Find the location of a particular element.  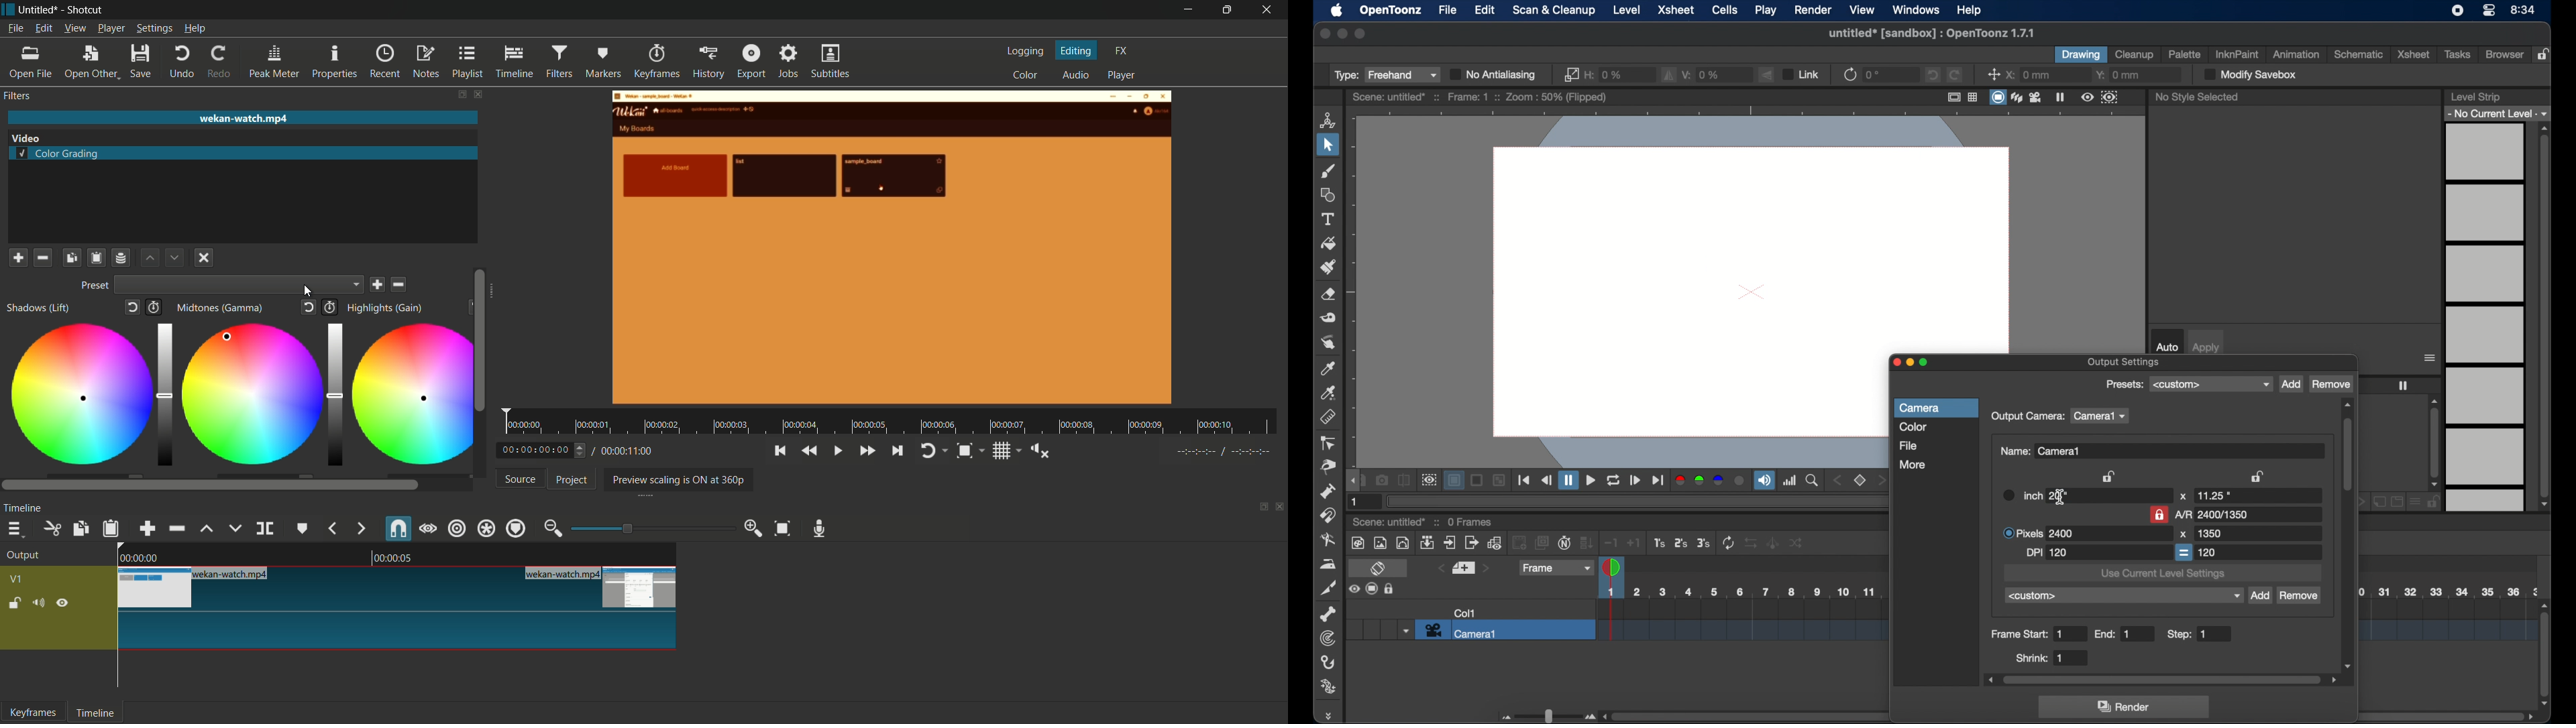

reset to default is located at coordinates (309, 306).